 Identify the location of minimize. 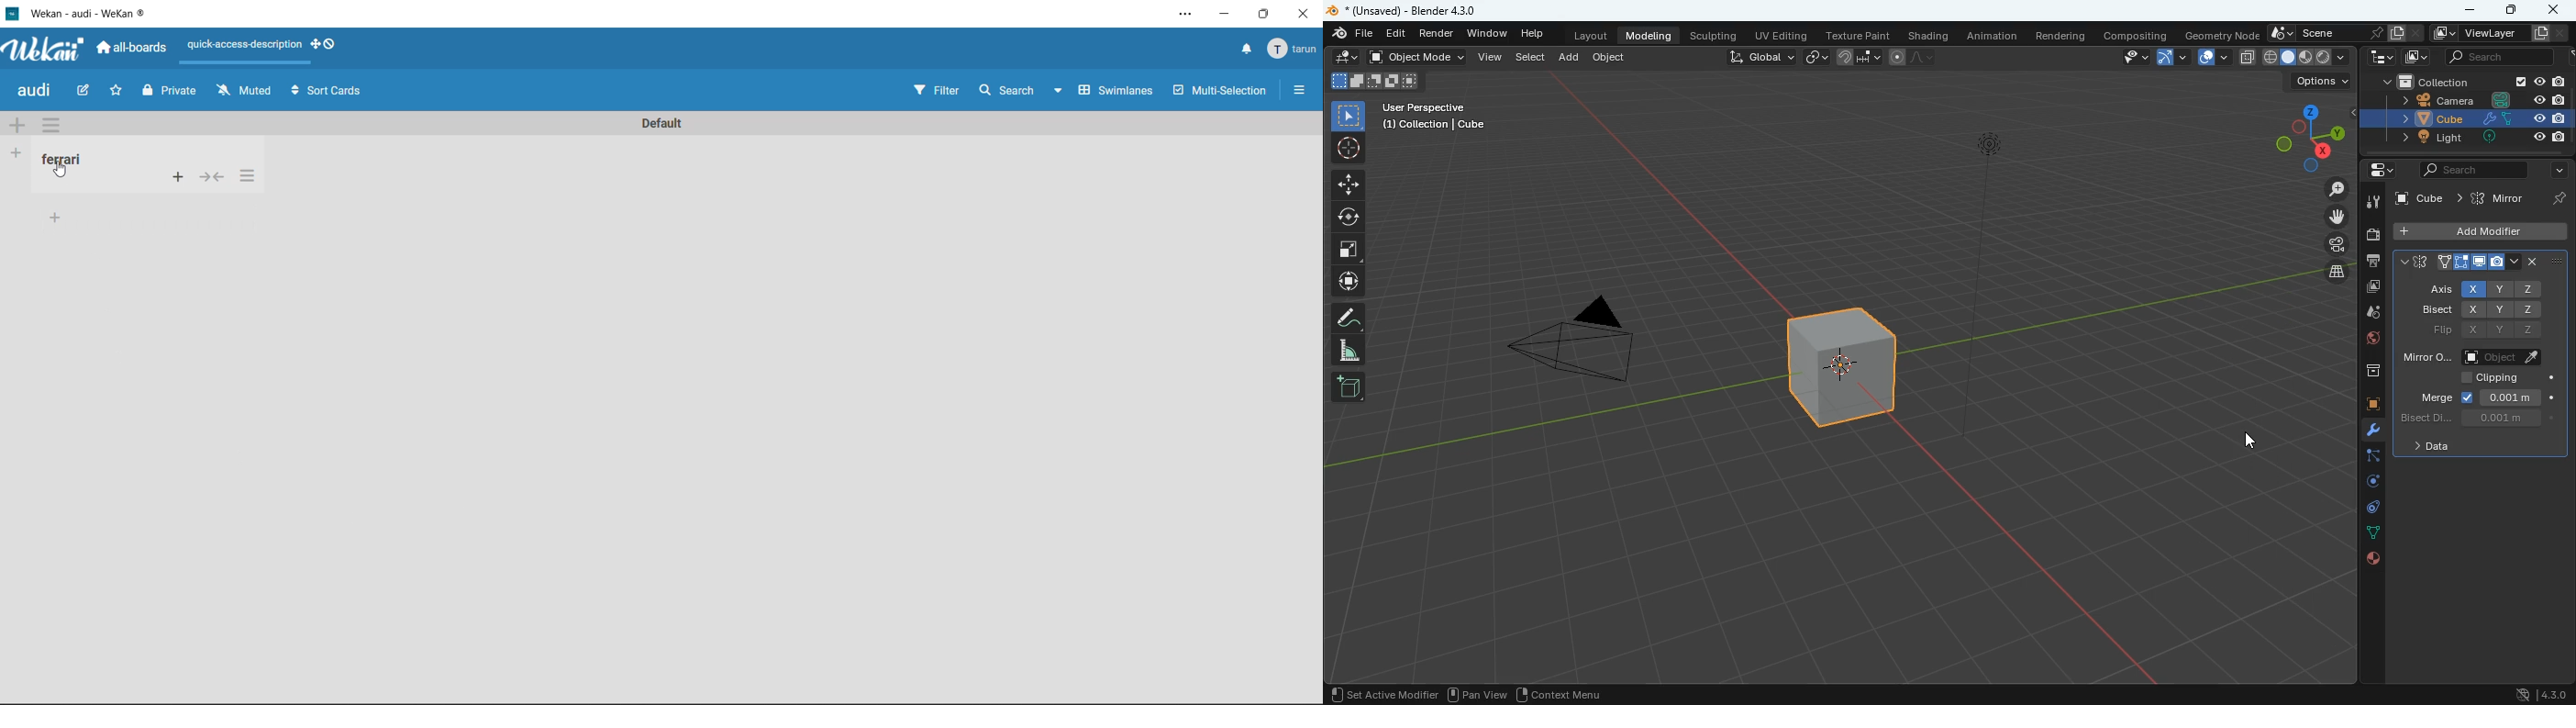
(1227, 16).